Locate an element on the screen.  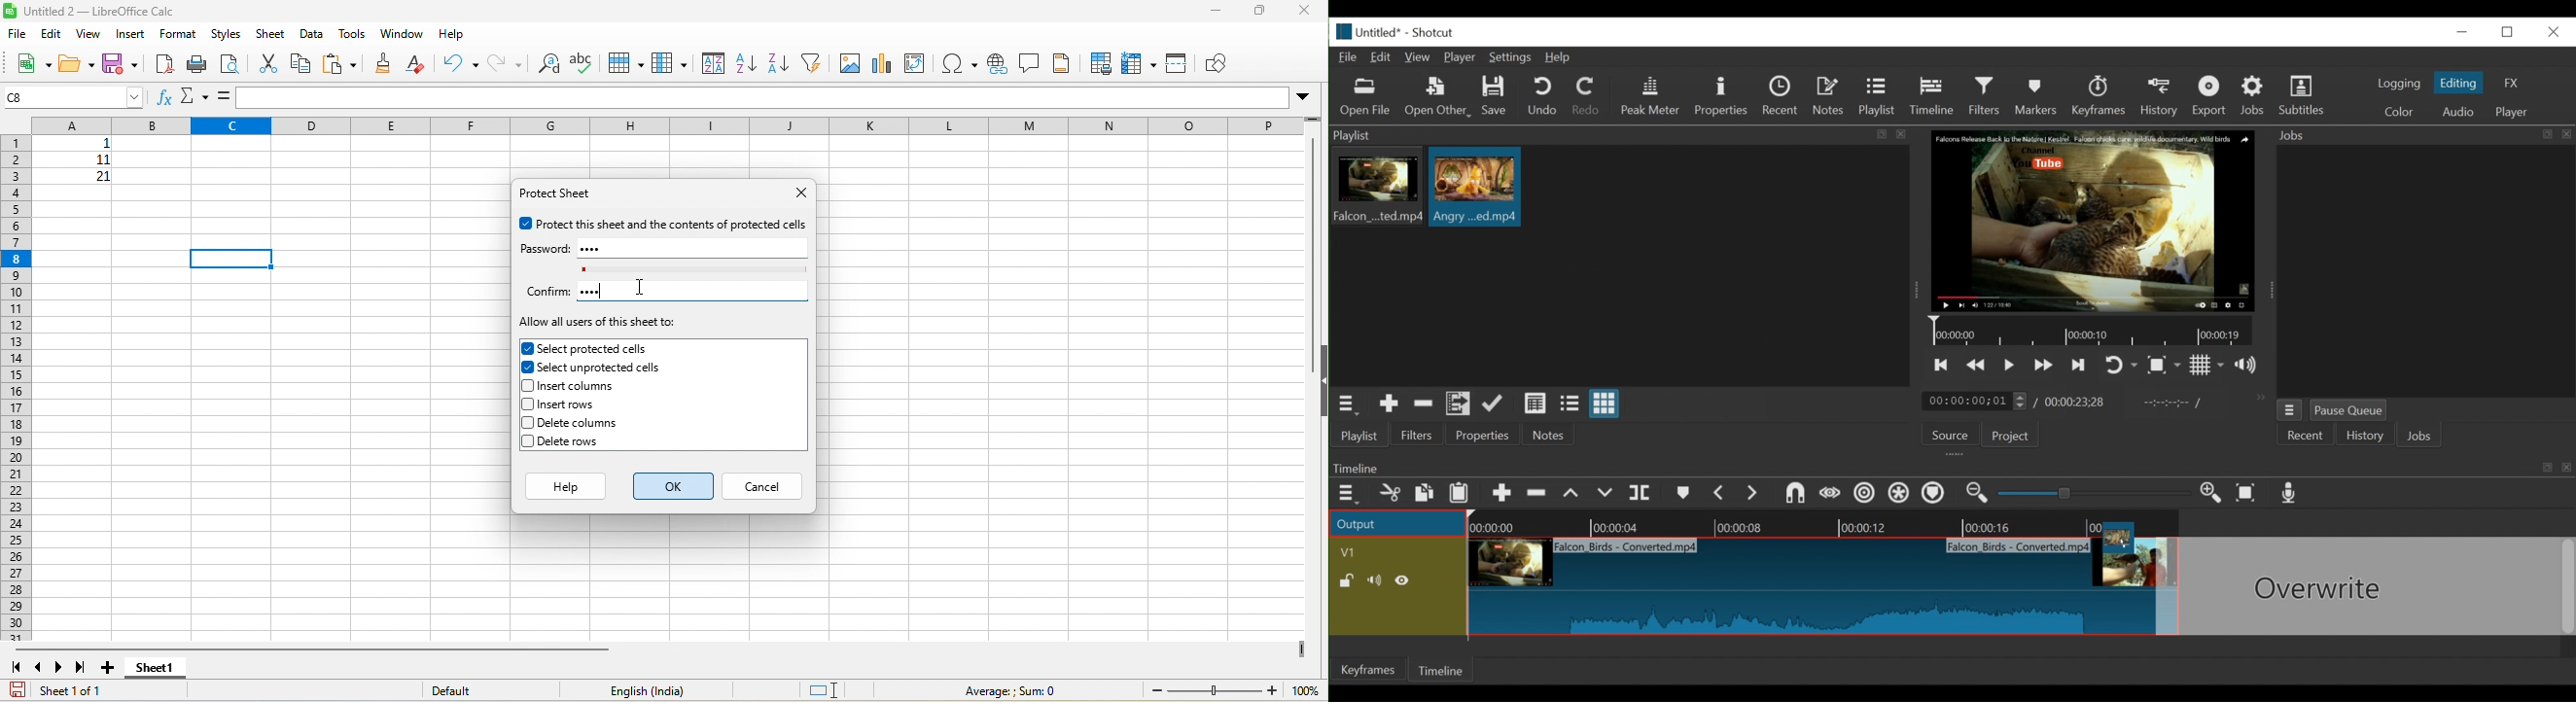
chart is located at coordinates (882, 63).